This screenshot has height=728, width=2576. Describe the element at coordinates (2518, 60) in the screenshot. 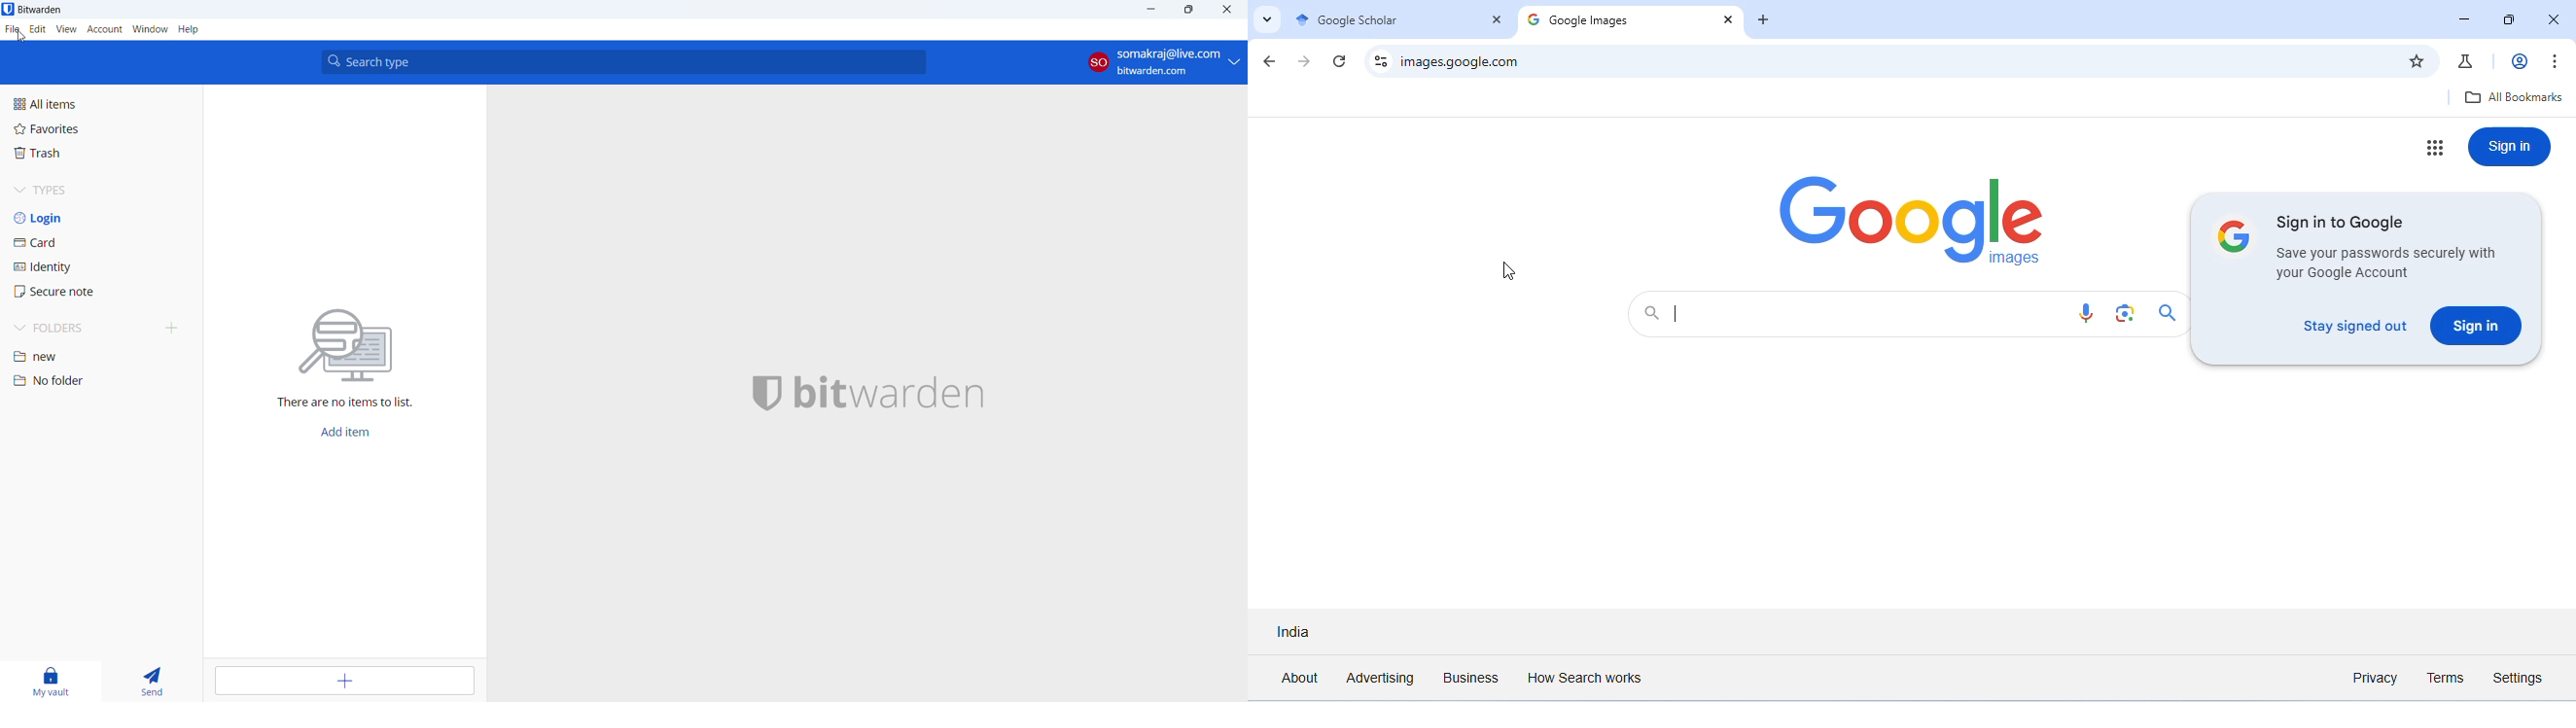

I see `account` at that location.